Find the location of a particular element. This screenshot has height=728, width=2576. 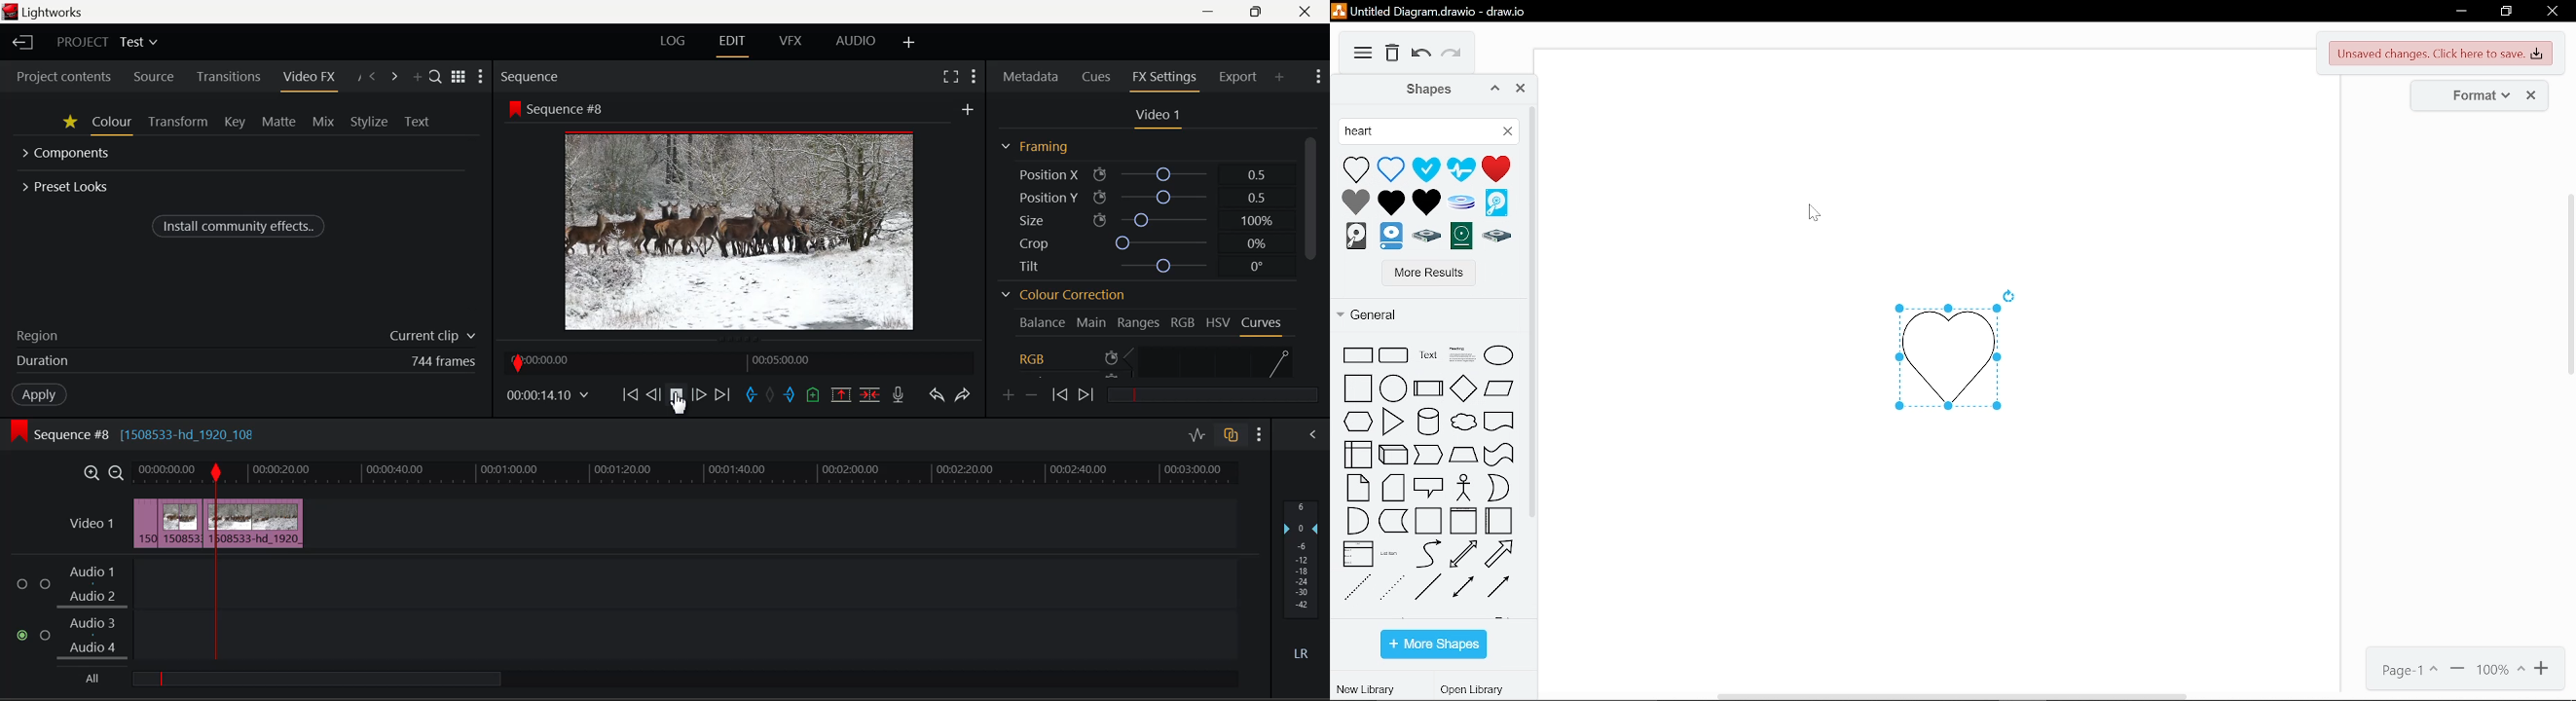

container is located at coordinates (1428, 521).